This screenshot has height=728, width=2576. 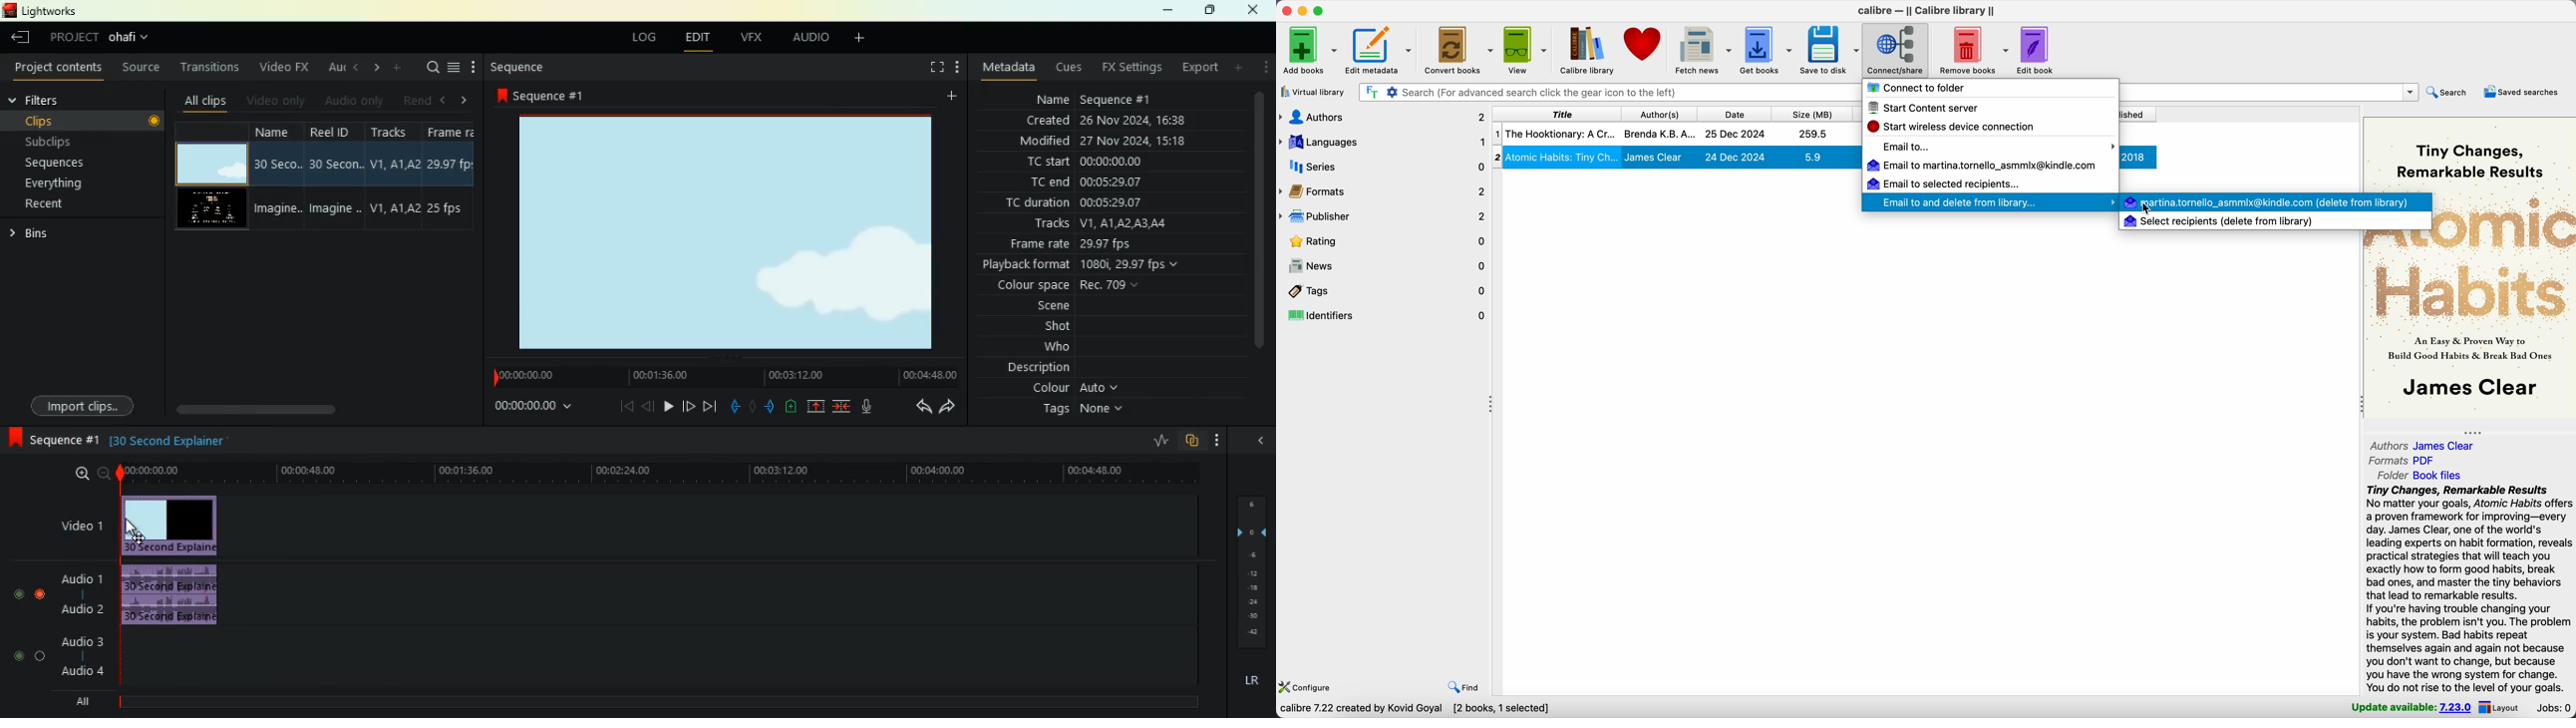 What do you see at coordinates (378, 67) in the screenshot?
I see `right` at bounding box center [378, 67].